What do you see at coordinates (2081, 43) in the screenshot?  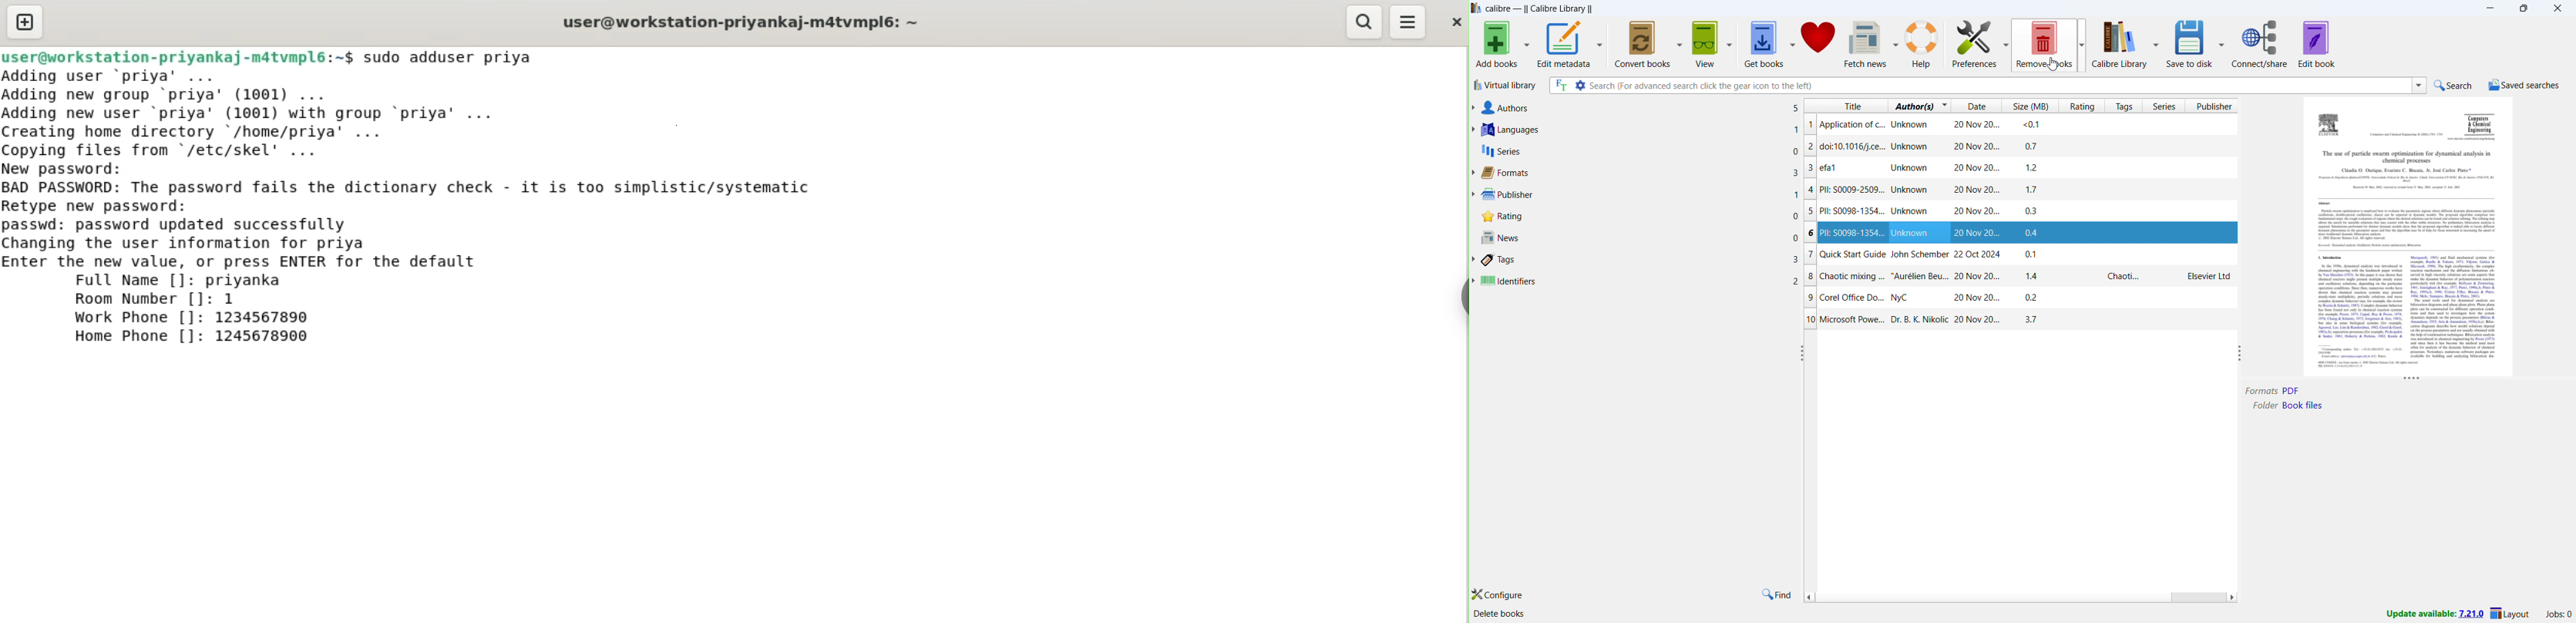 I see `remove books options` at bounding box center [2081, 43].